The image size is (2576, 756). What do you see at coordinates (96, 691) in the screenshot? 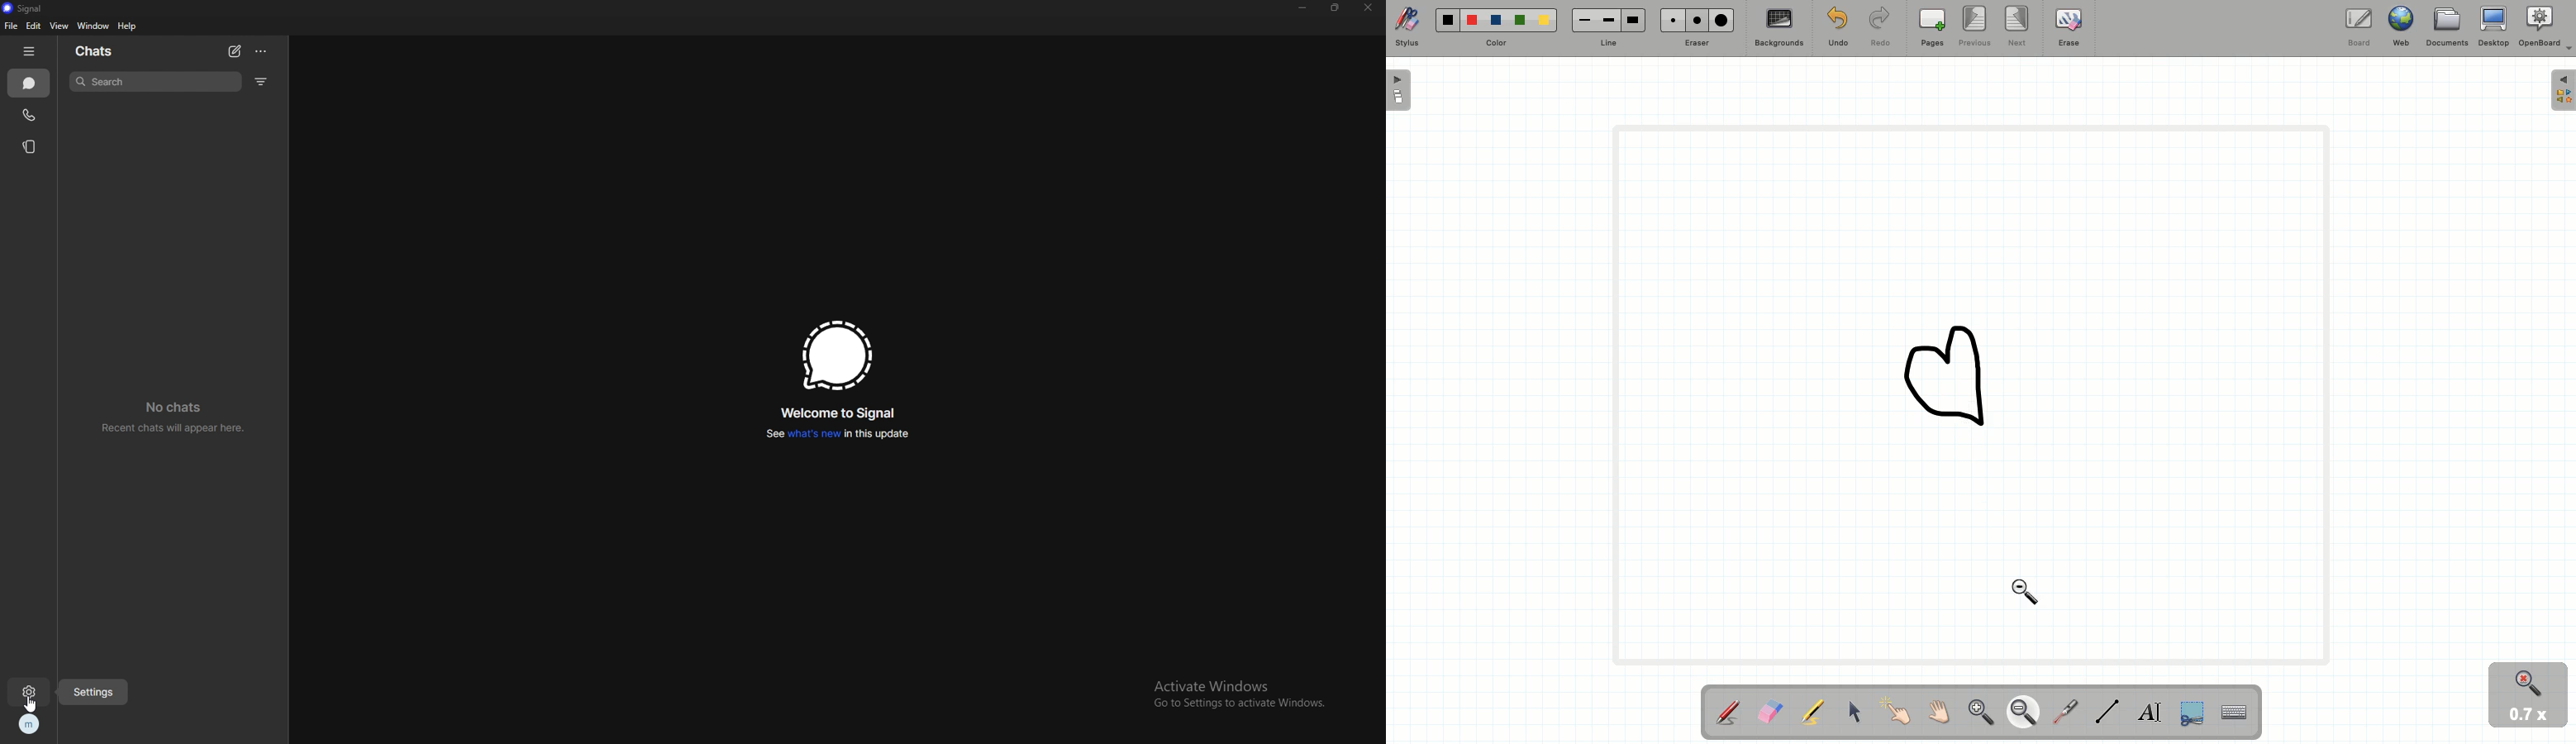
I see `settings` at bounding box center [96, 691].